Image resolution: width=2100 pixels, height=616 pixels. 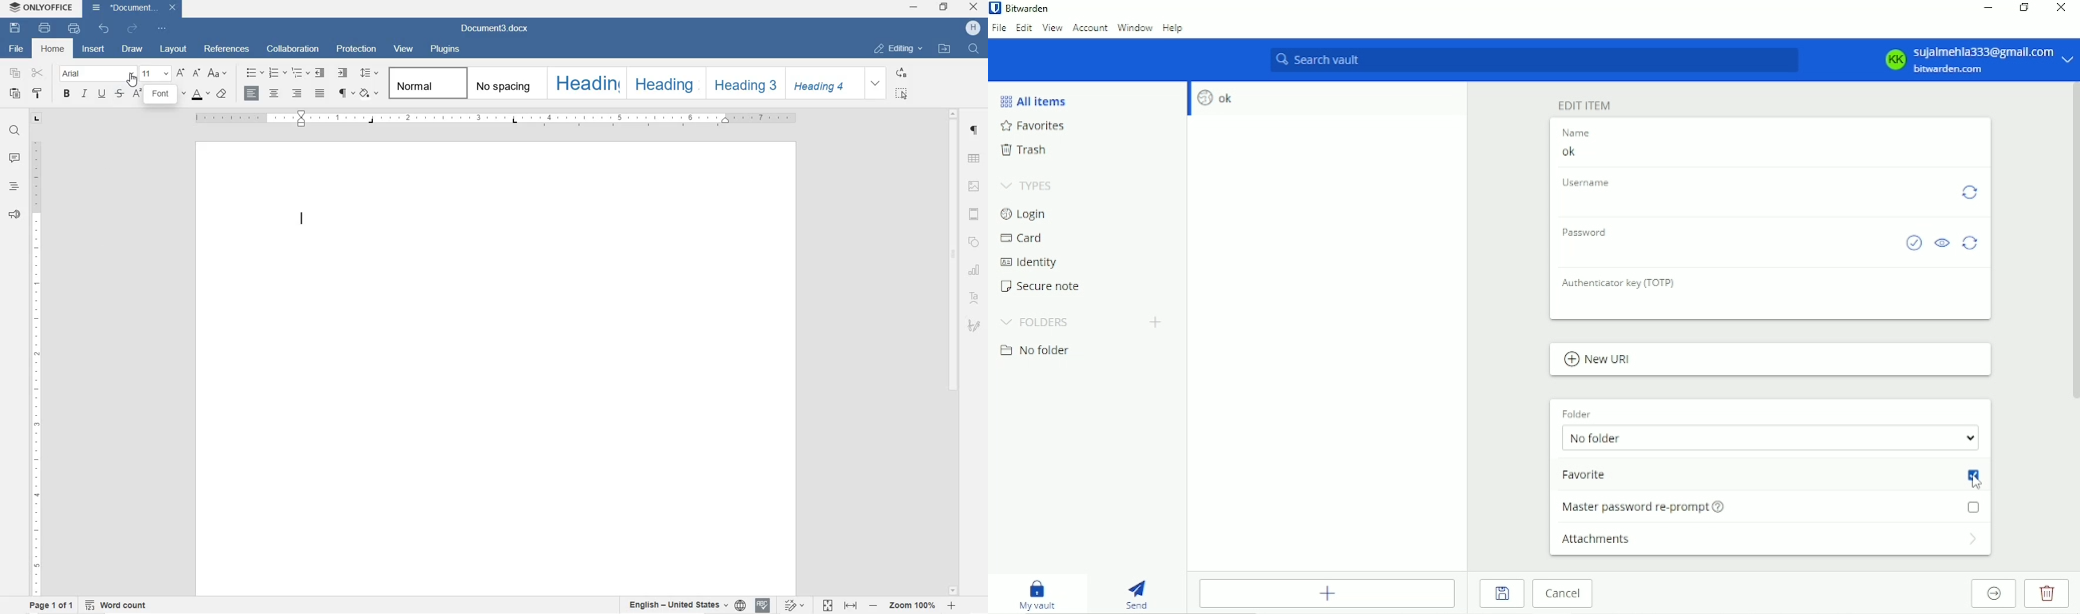 I want to click on TEXT ART, so click(x=975, y=298).